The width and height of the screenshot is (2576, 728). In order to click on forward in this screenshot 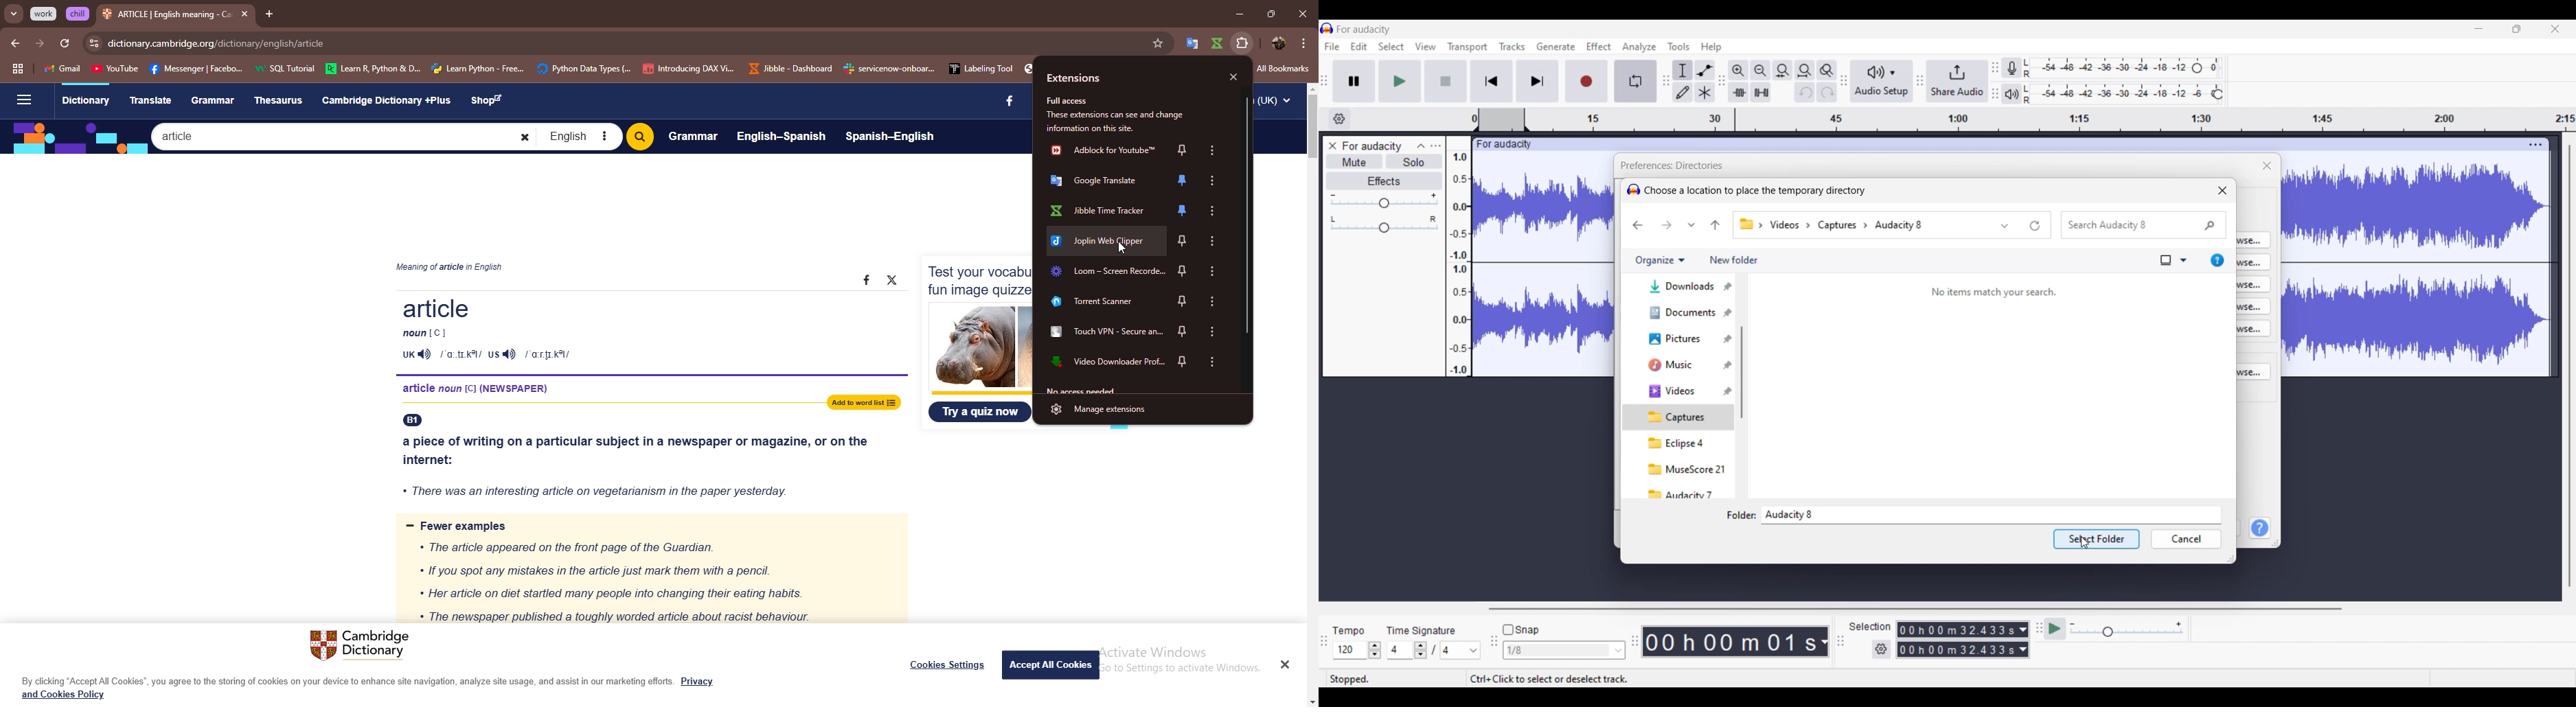, I will do `click(39, 45)`.